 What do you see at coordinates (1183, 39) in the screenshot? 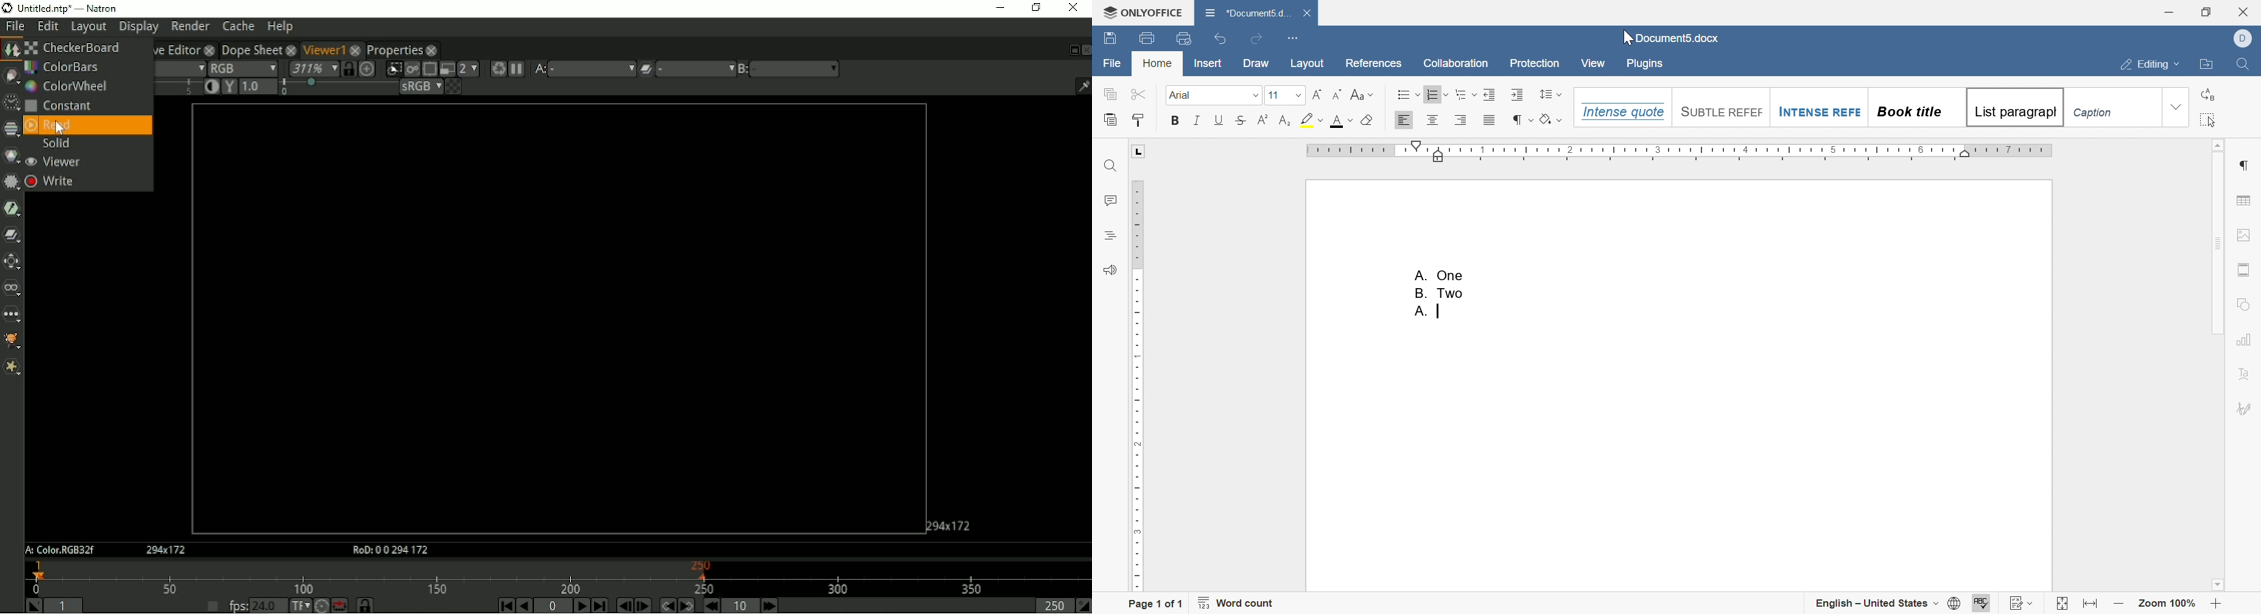
I see `quick print` at bounding box center [1183, 39].